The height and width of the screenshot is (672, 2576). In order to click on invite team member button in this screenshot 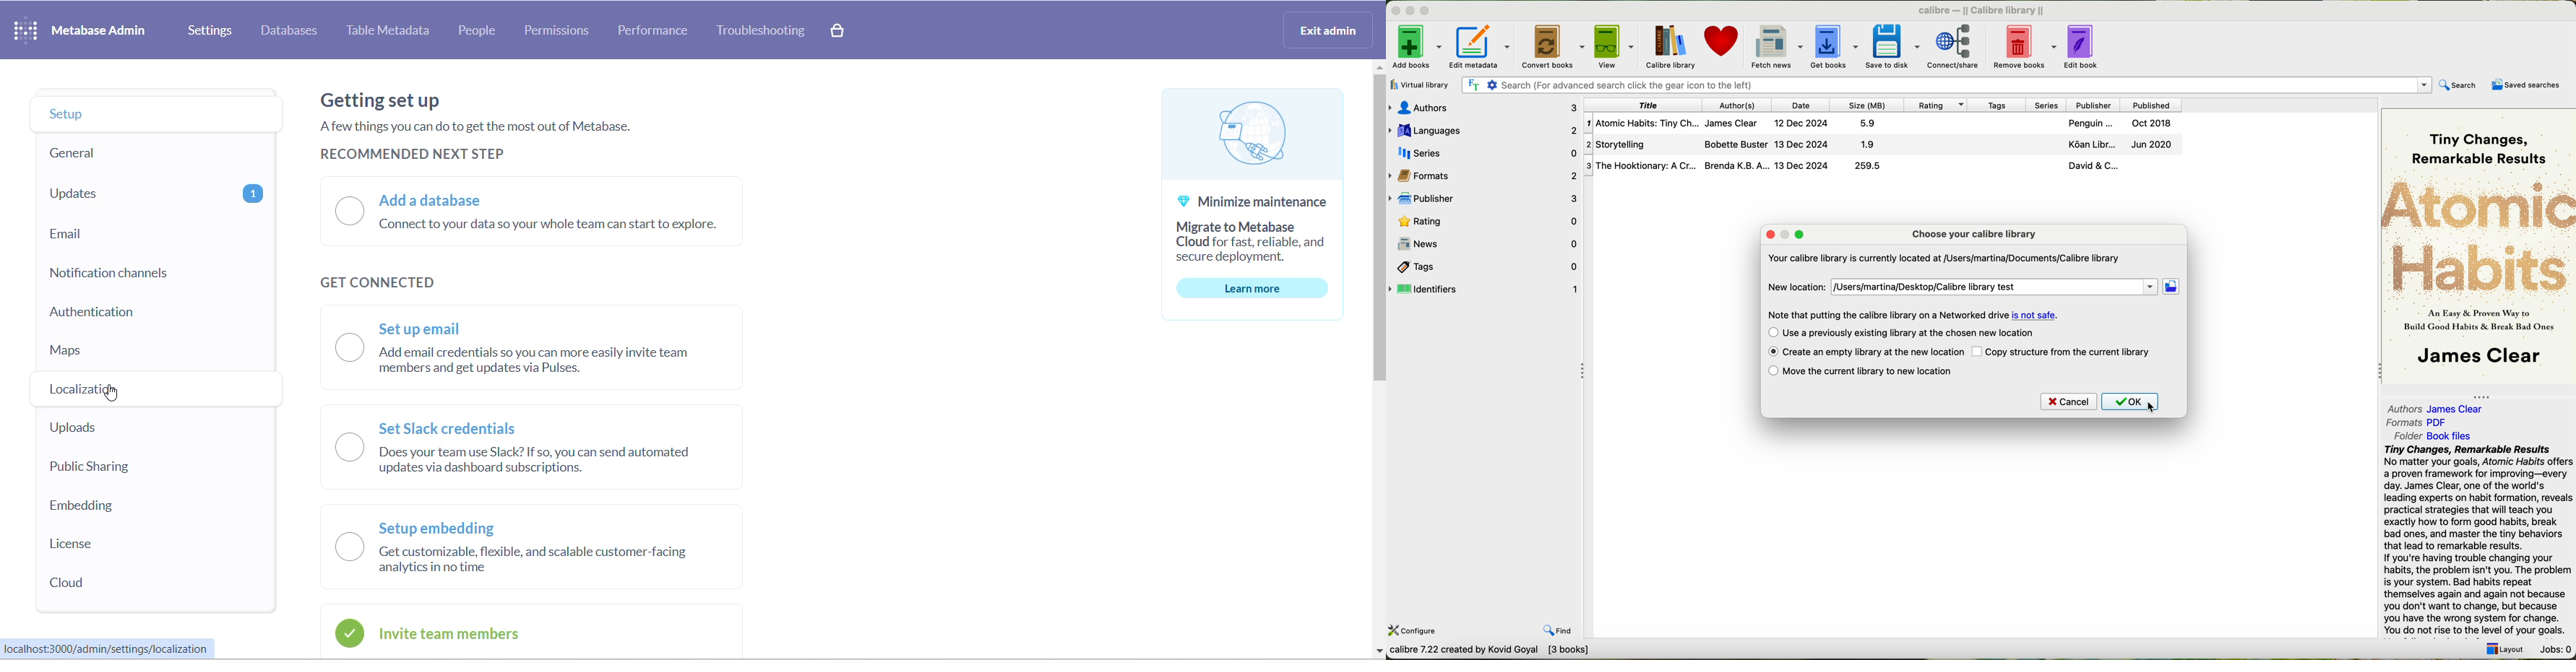, I will do `click(473, 633)`.